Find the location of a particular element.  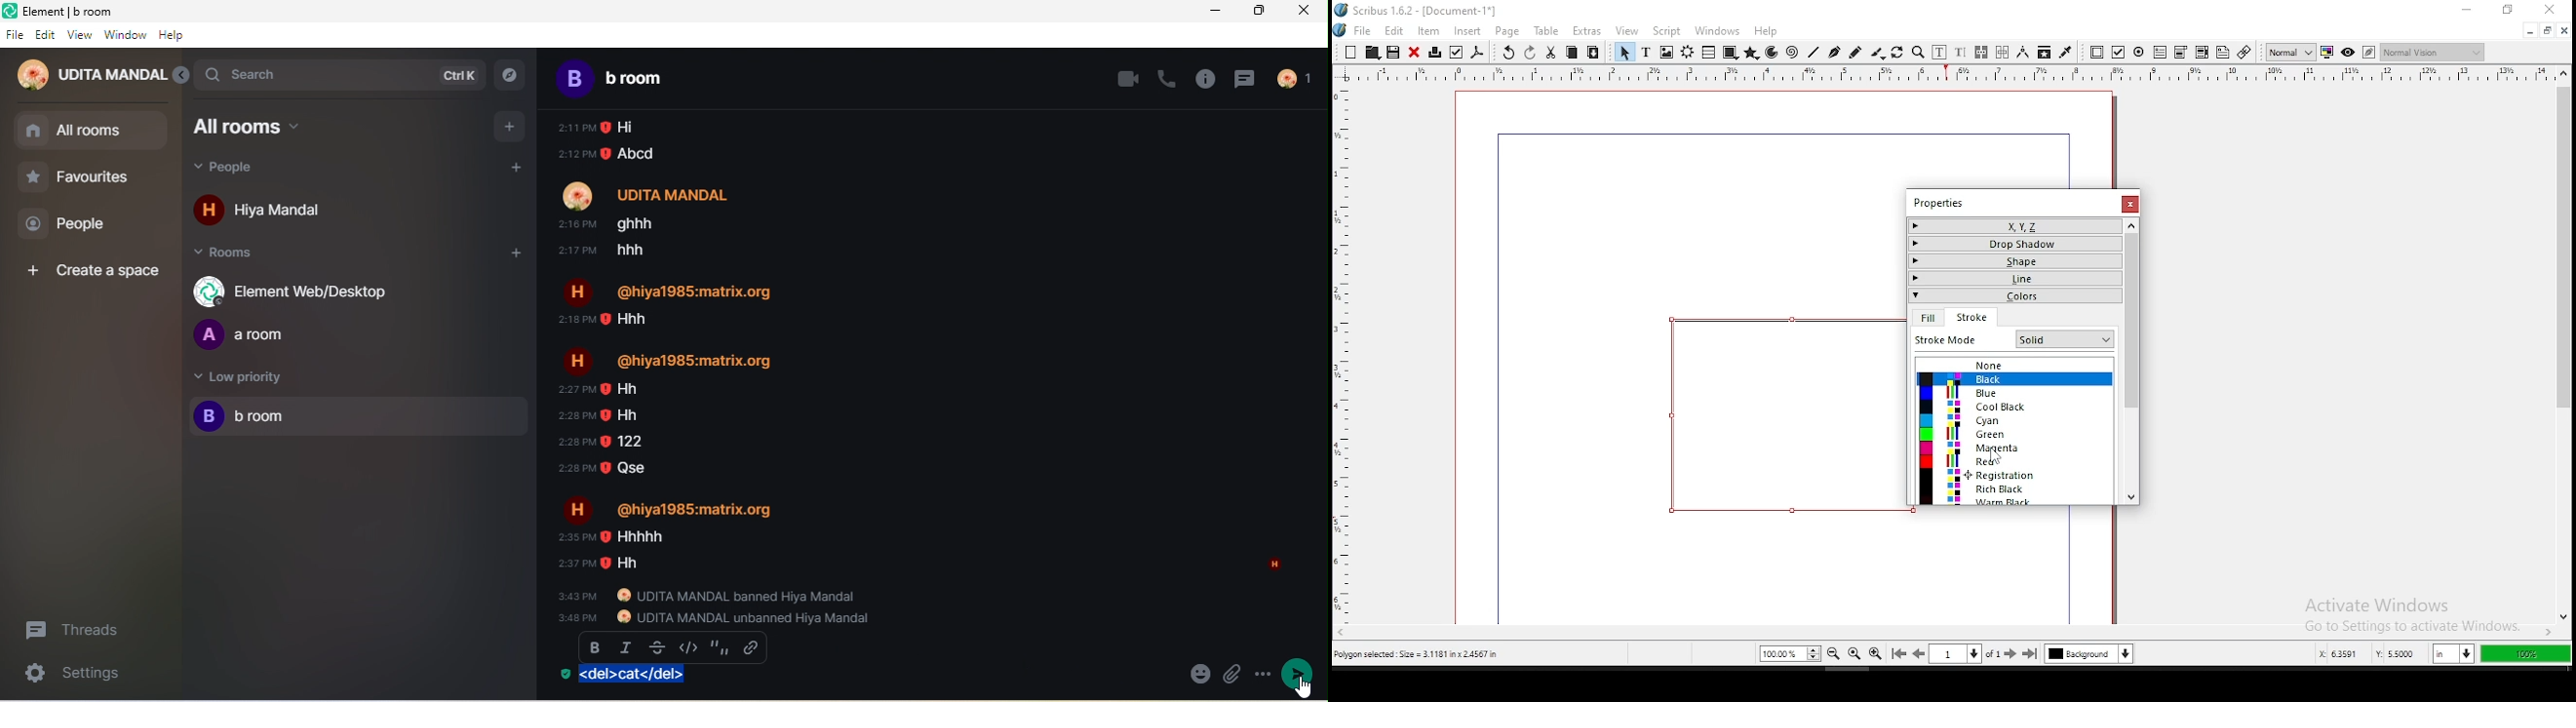

warm black is located at coordinates (2012, 502).